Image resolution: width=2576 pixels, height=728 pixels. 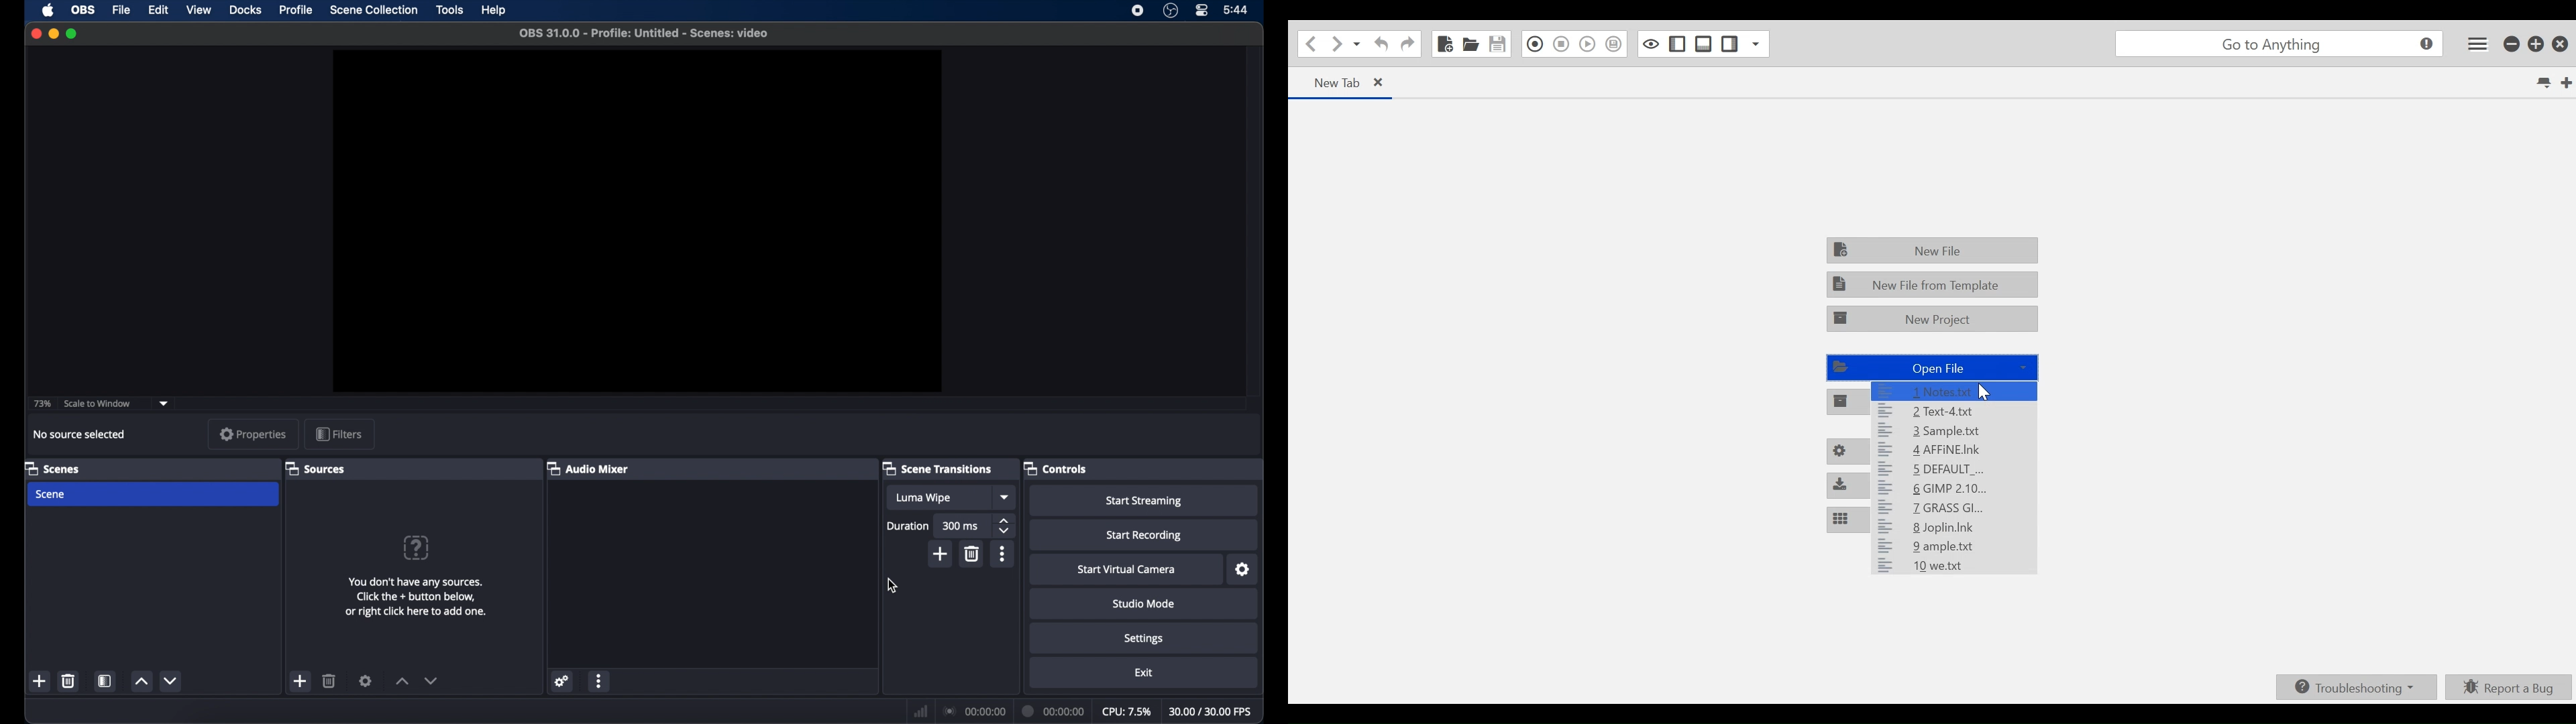 I want to click on 2 Text-4.txt, so click(x=1939, y=408).